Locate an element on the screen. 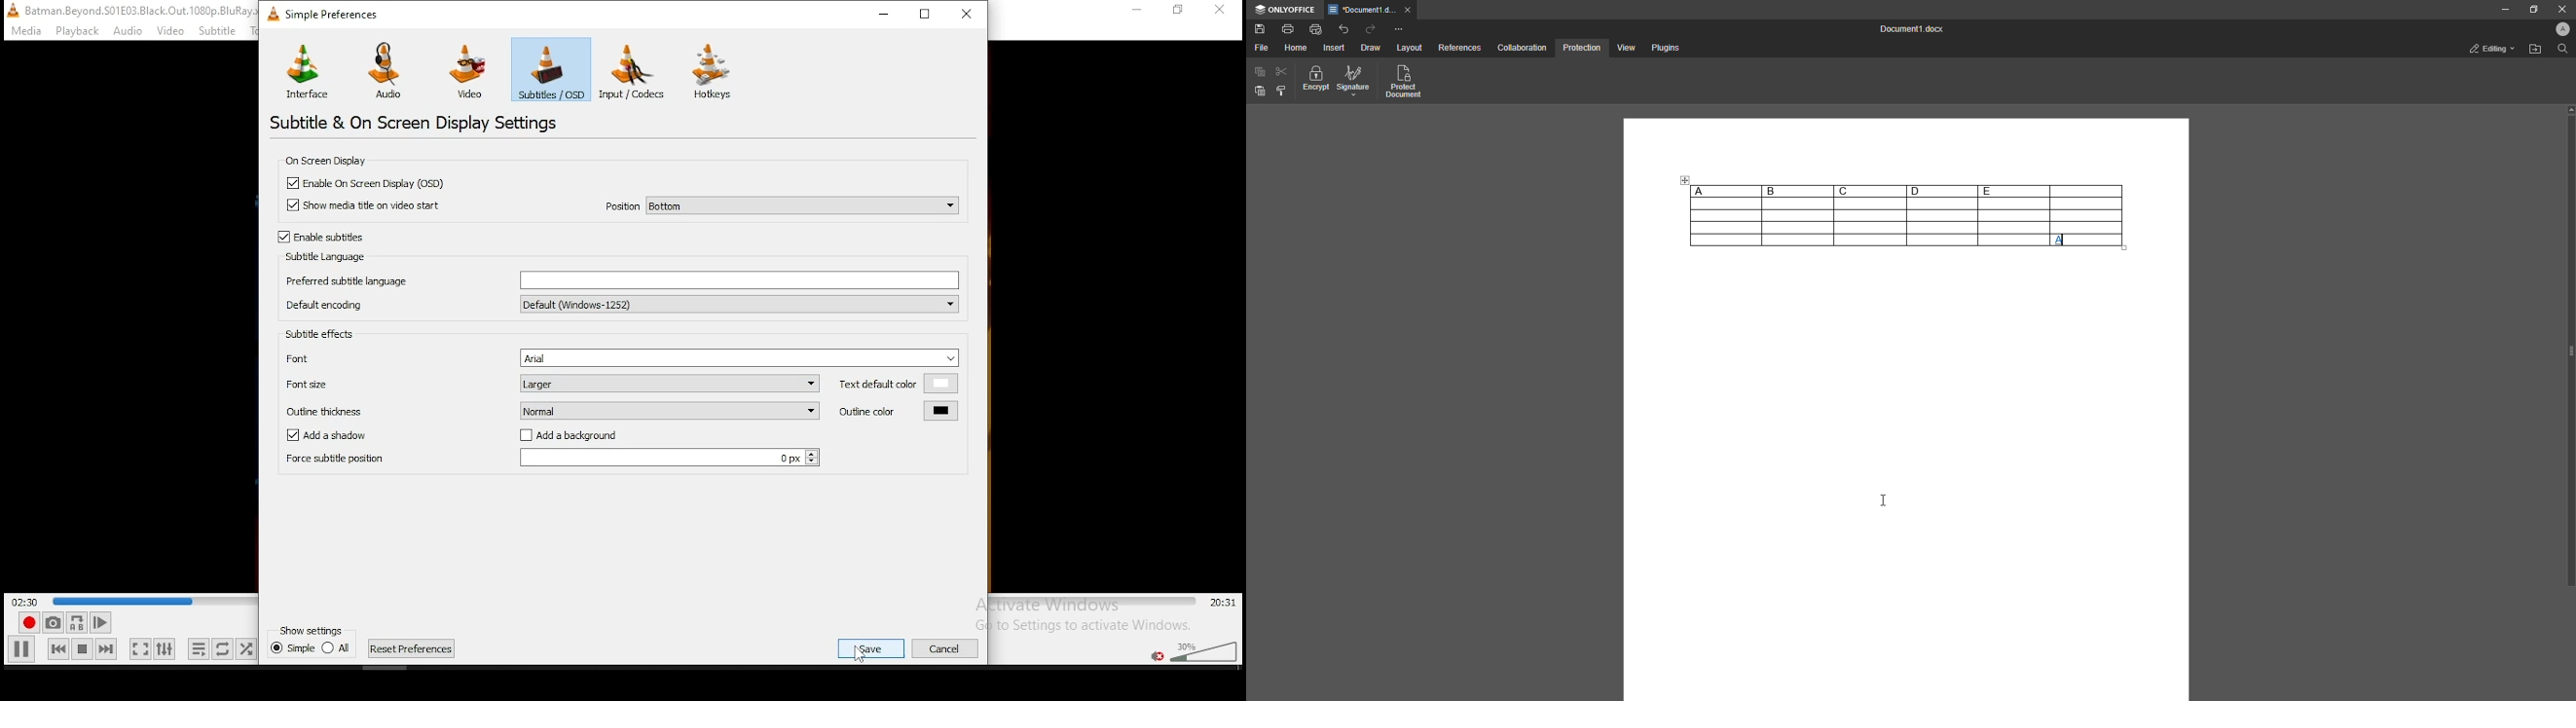 This screenshot has height=728, width=2576. reset preferences is located at coordinates (412, 648).